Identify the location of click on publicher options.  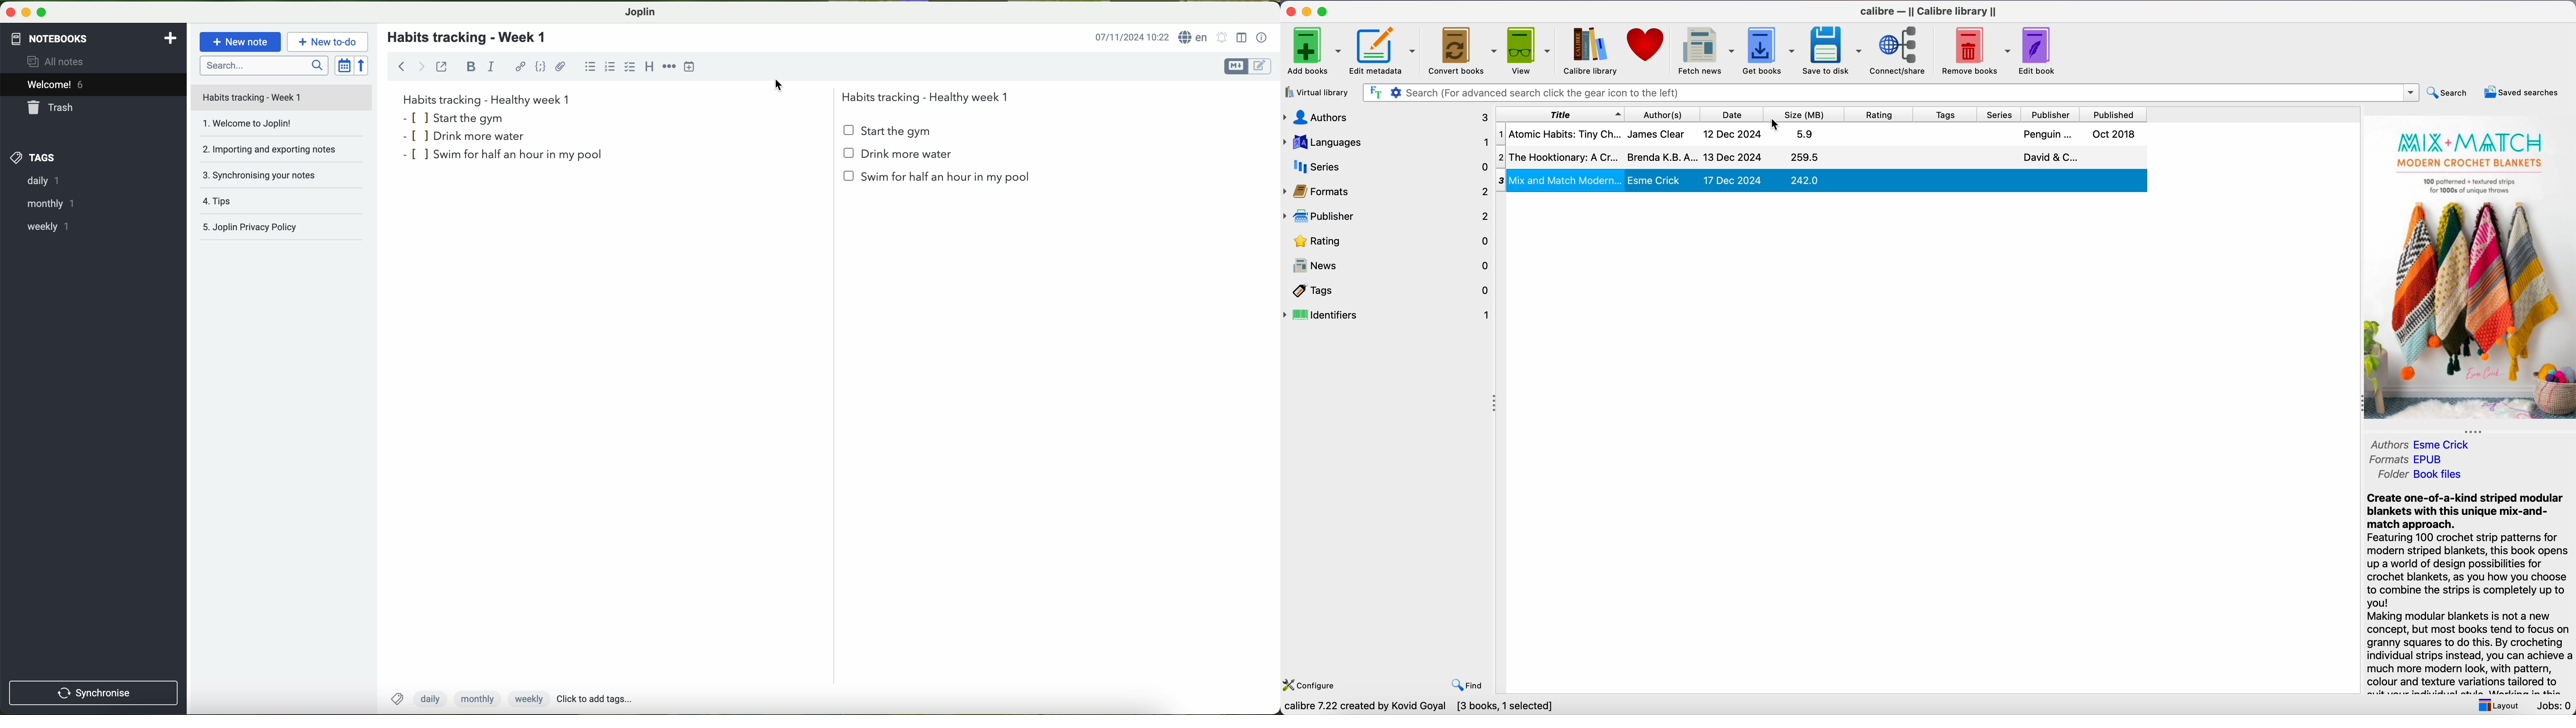
(1386, 218).